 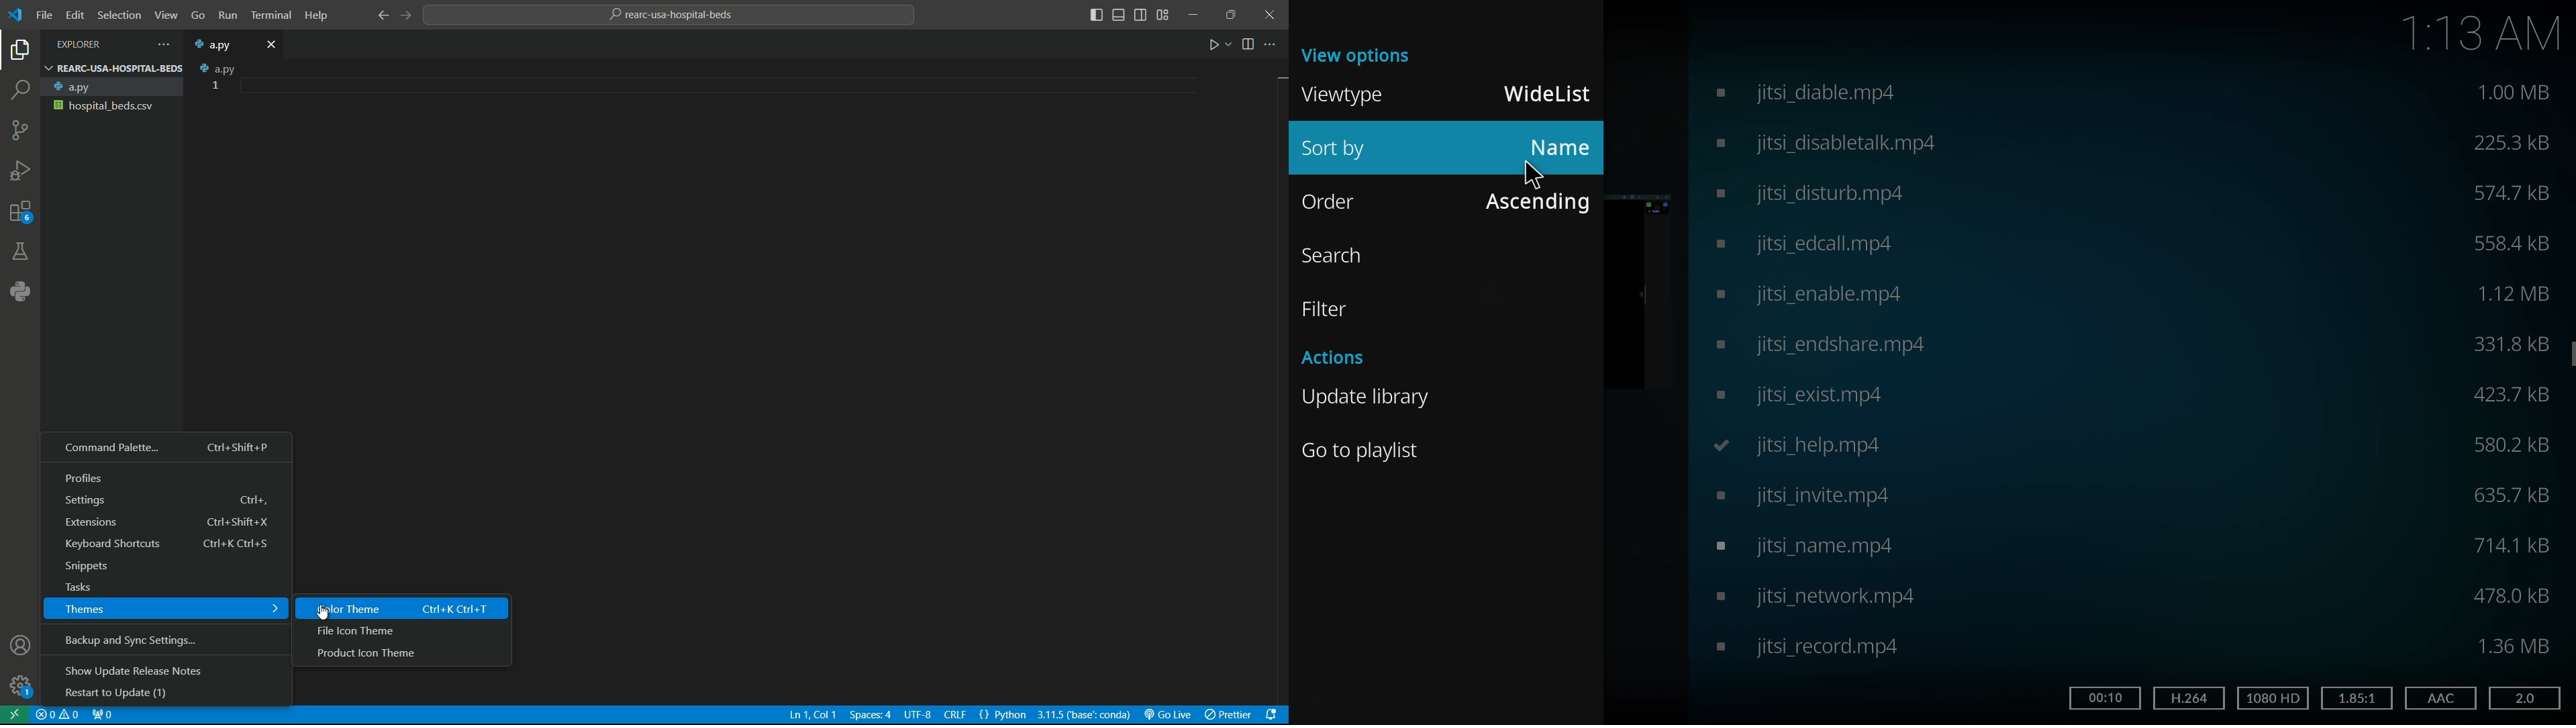 What do you see at coordinates (1360, 55) in the screenshot?
I see `view` at bounding box center [1360, 55].